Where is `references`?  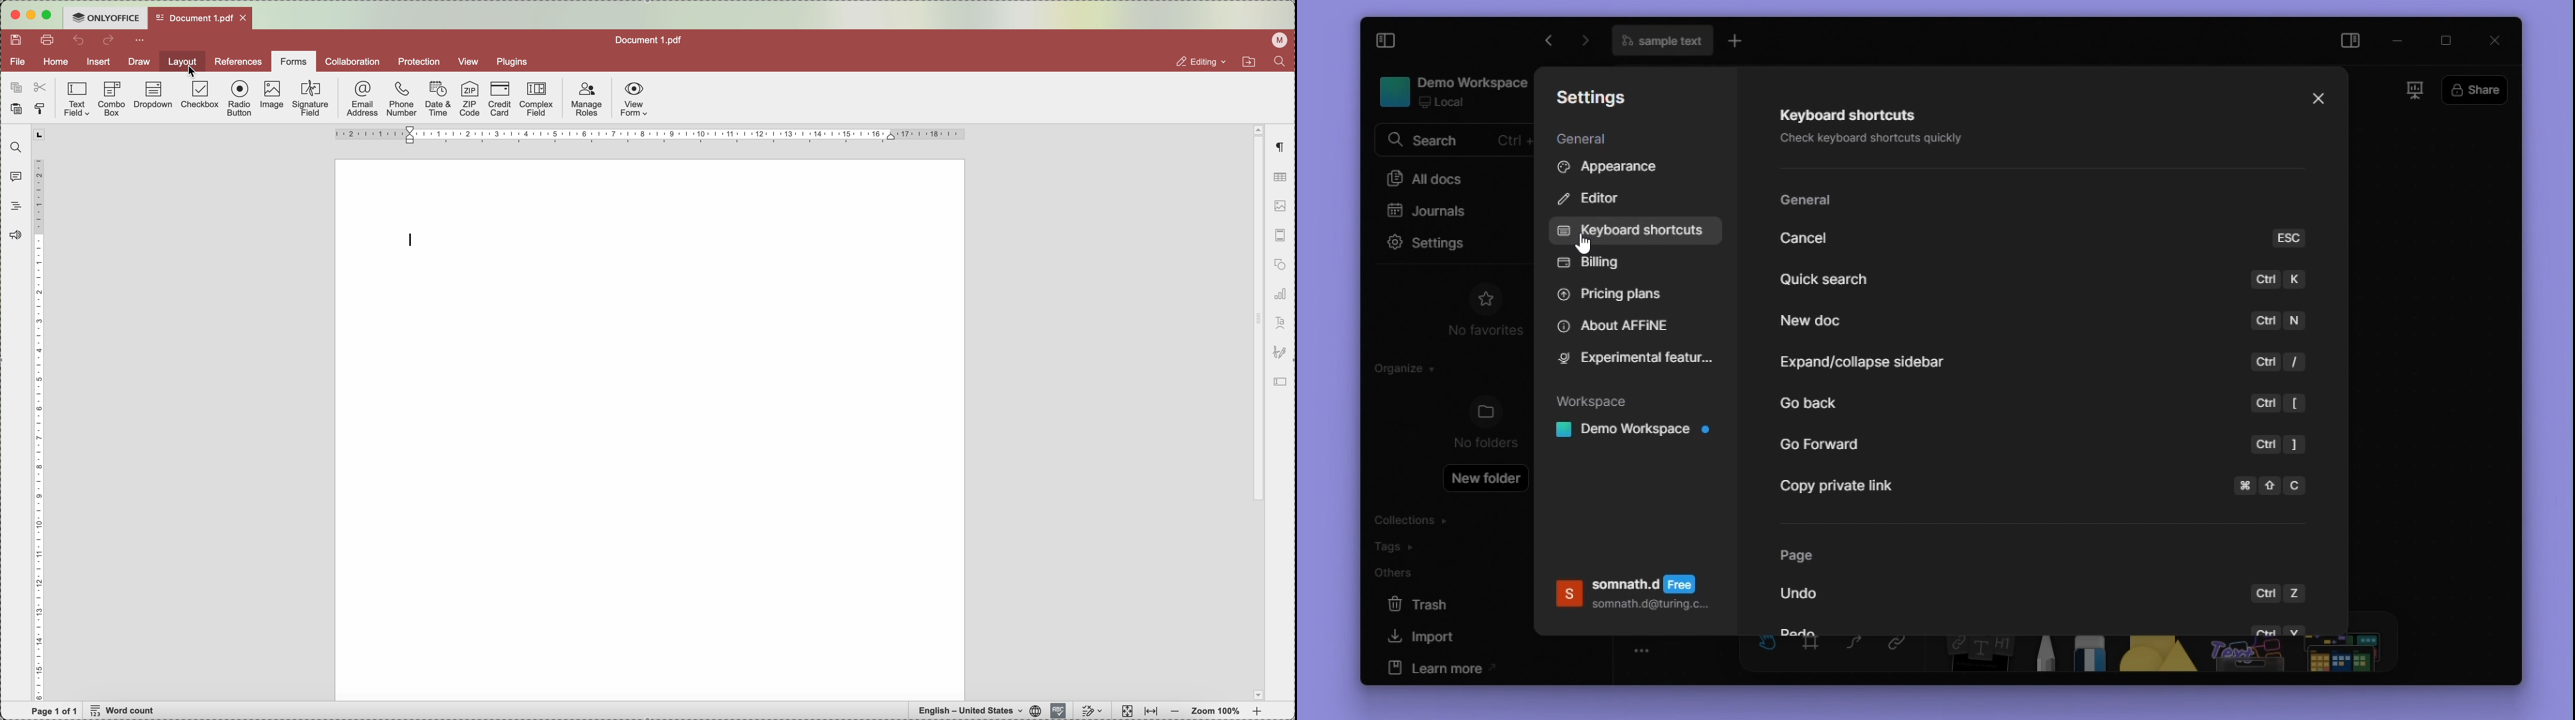
references is located at coordinates (238, 61).